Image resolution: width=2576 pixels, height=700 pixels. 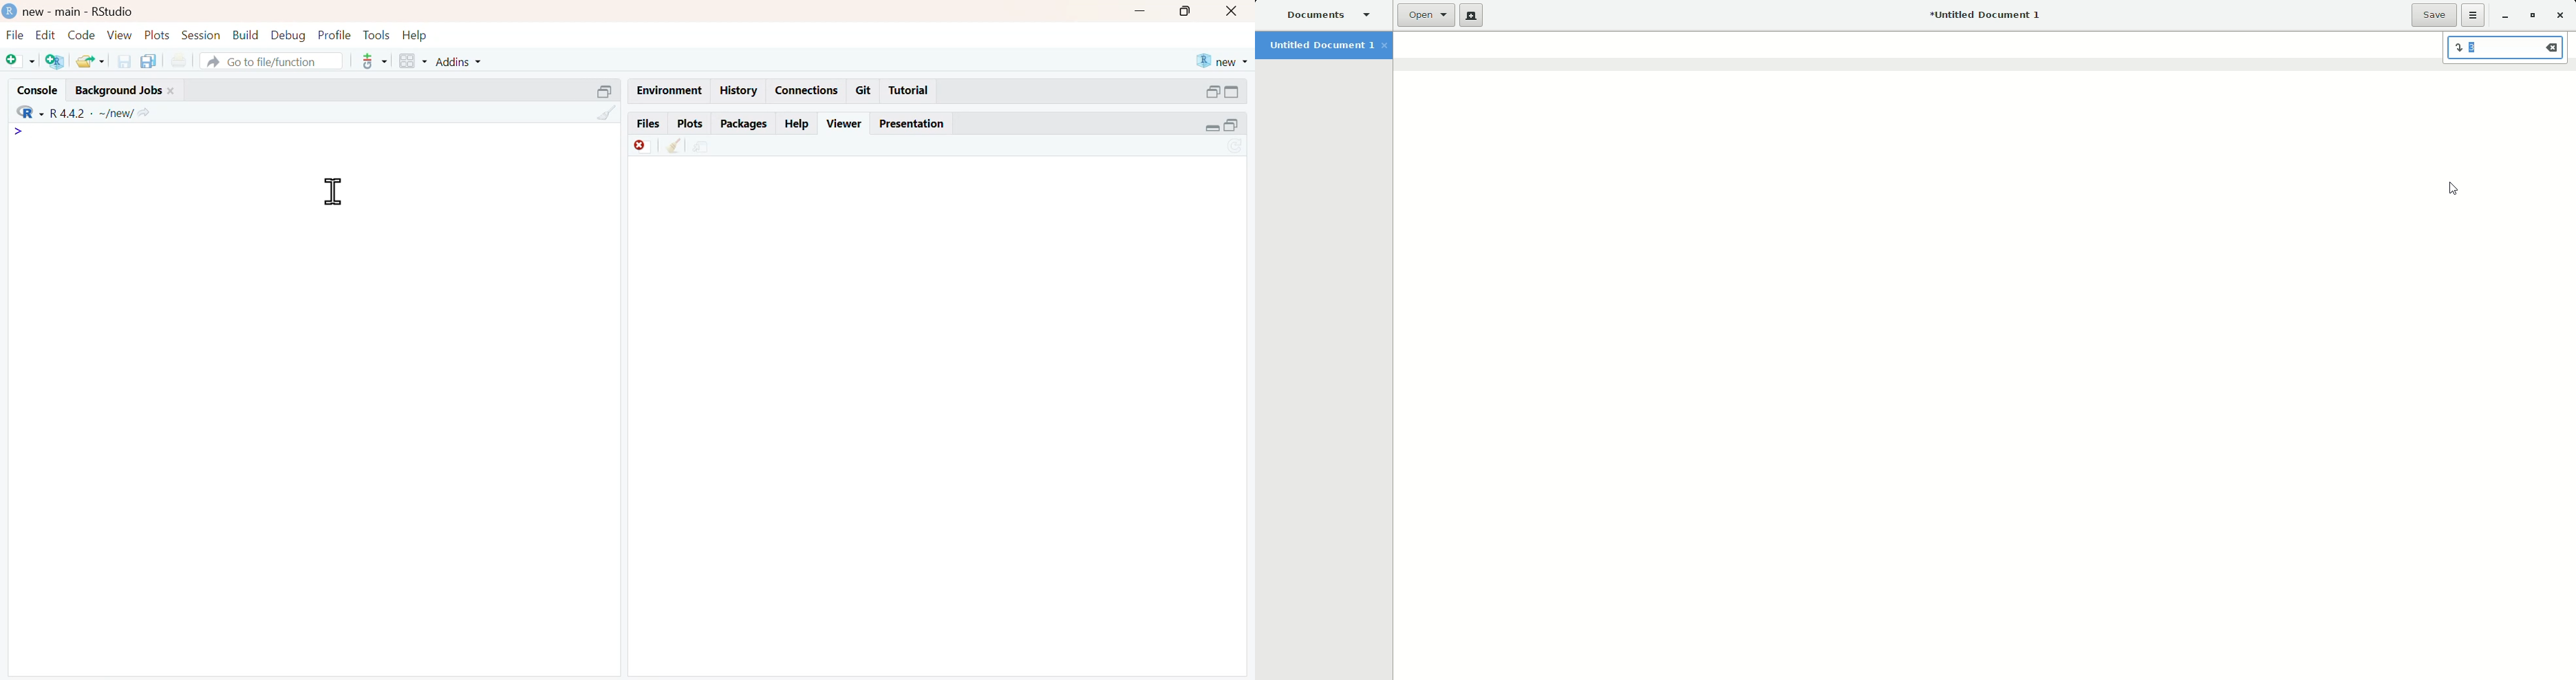 I want to click on Tutorial, so click(x=911, y=91).